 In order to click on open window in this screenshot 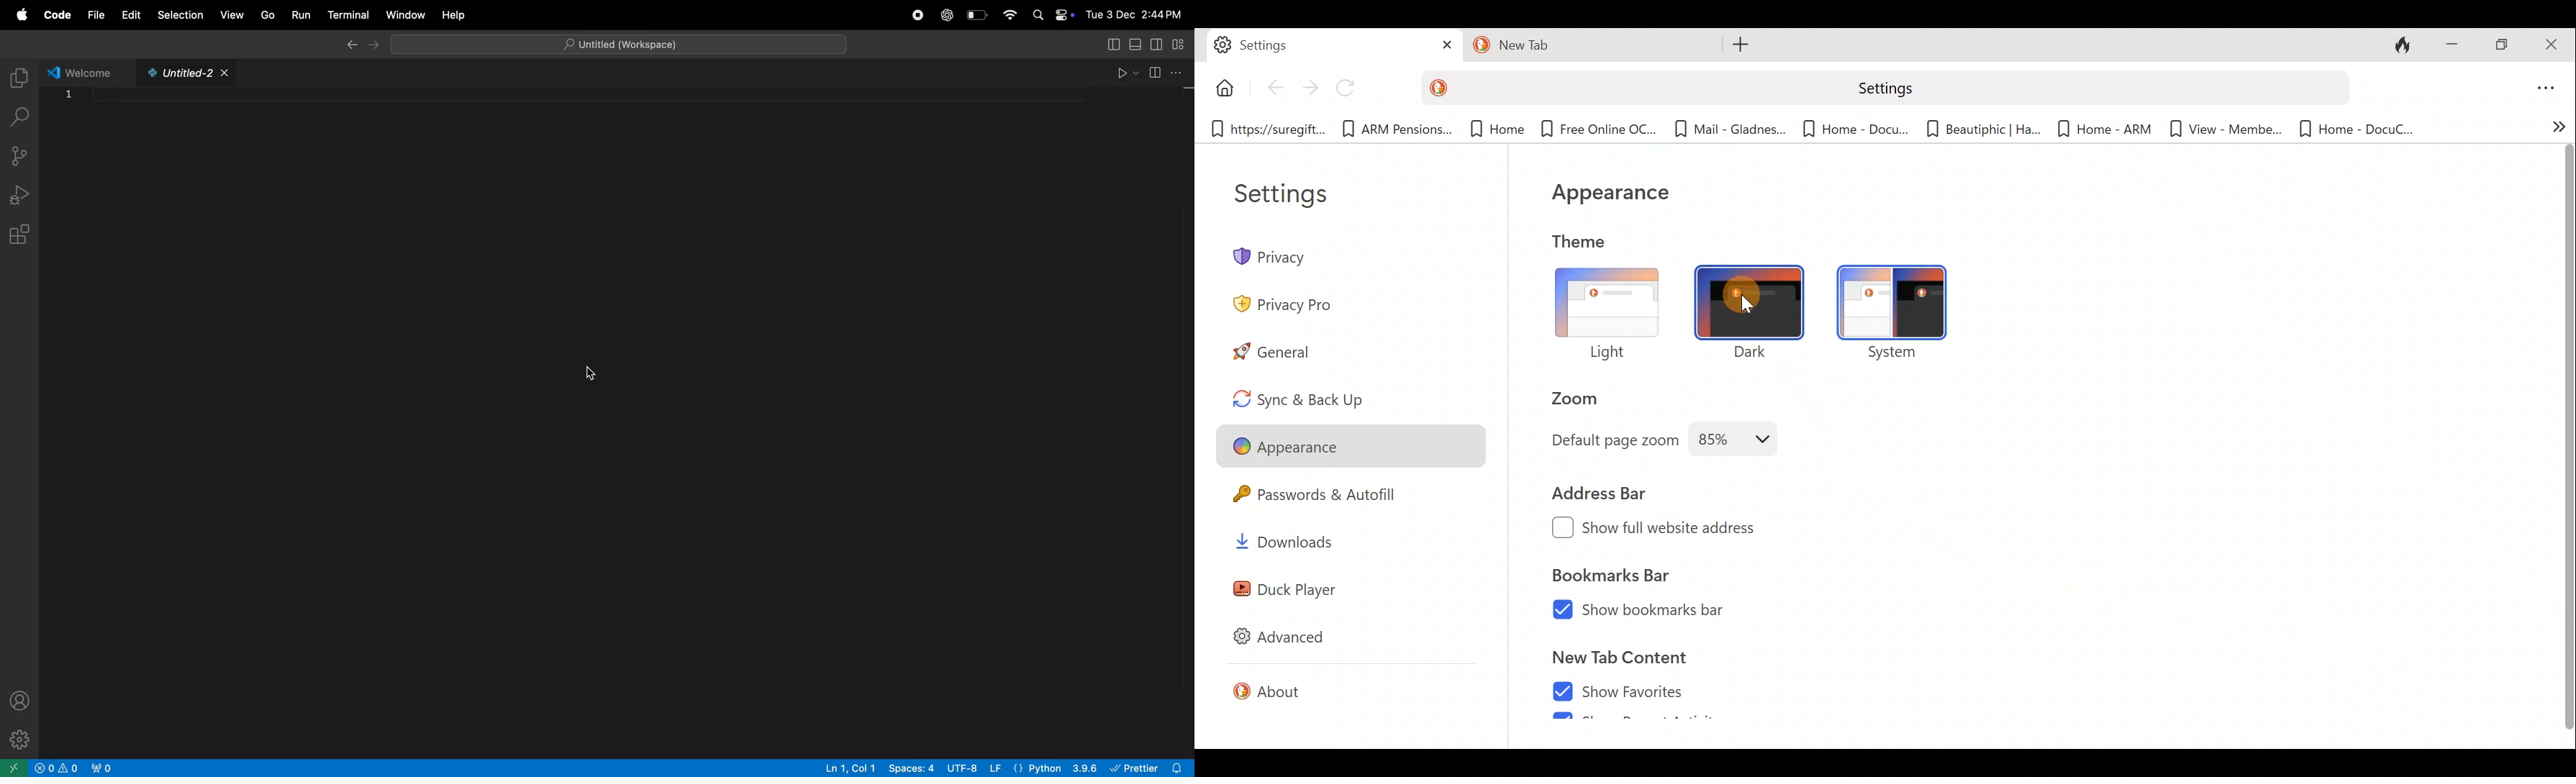, I will do `click(13, 768)`.